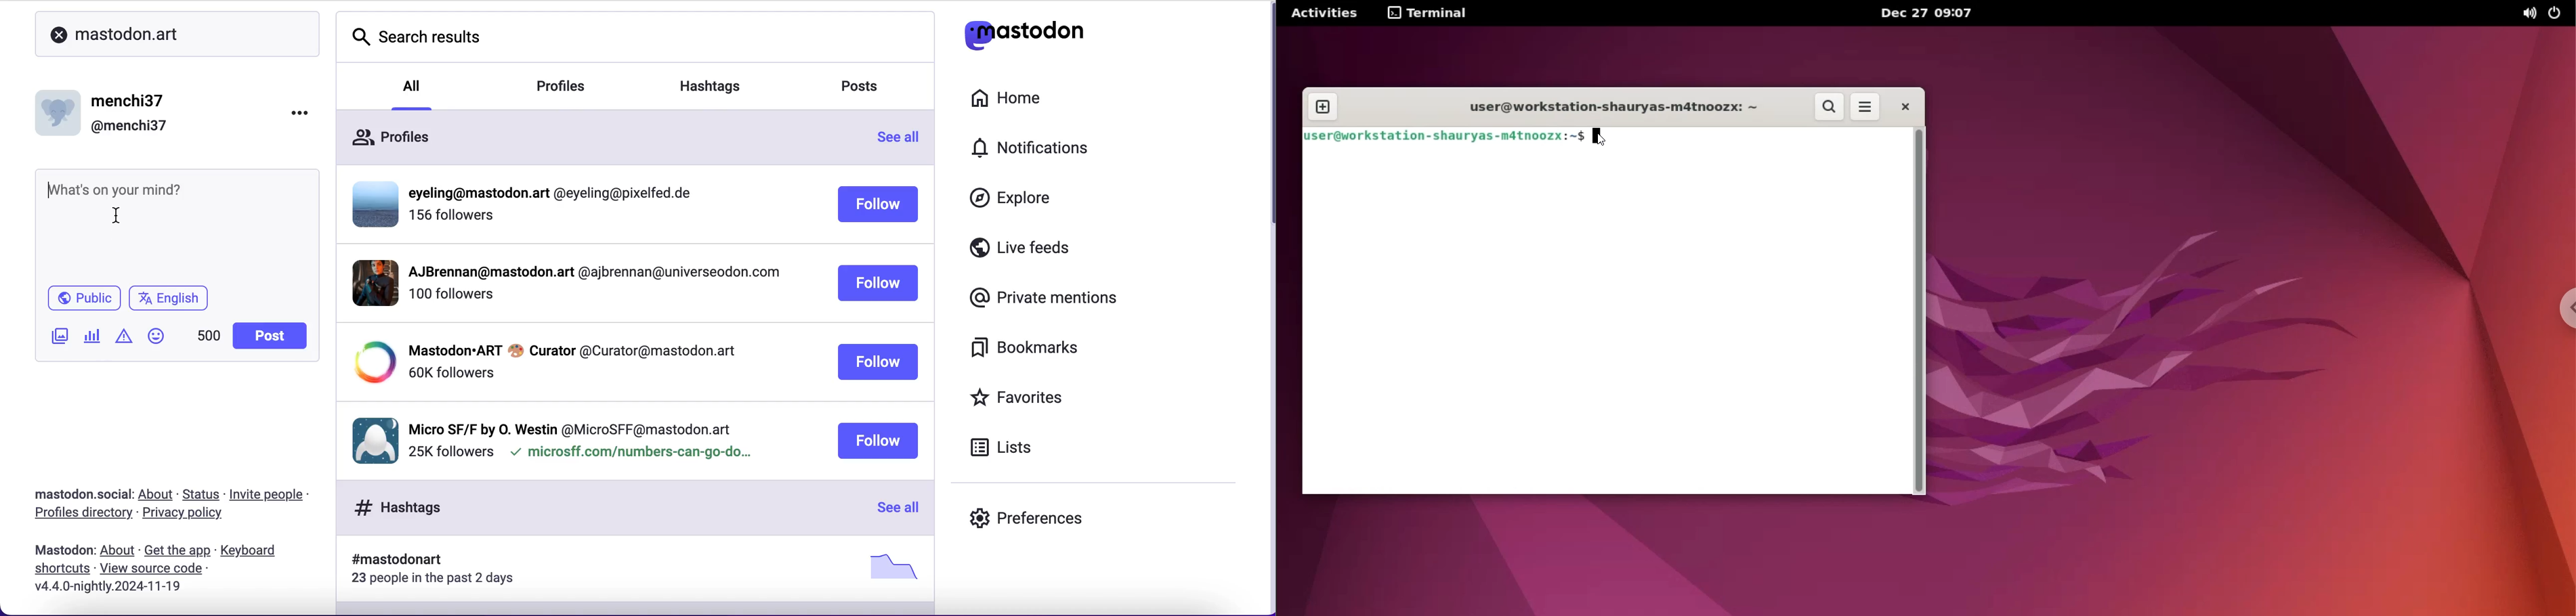 The height and width of the screenshot is (616, 2576). What do you see at coordinates (2564, 312) in the screenshot?
I see `chrome options` at bounding box center [2564, 312].